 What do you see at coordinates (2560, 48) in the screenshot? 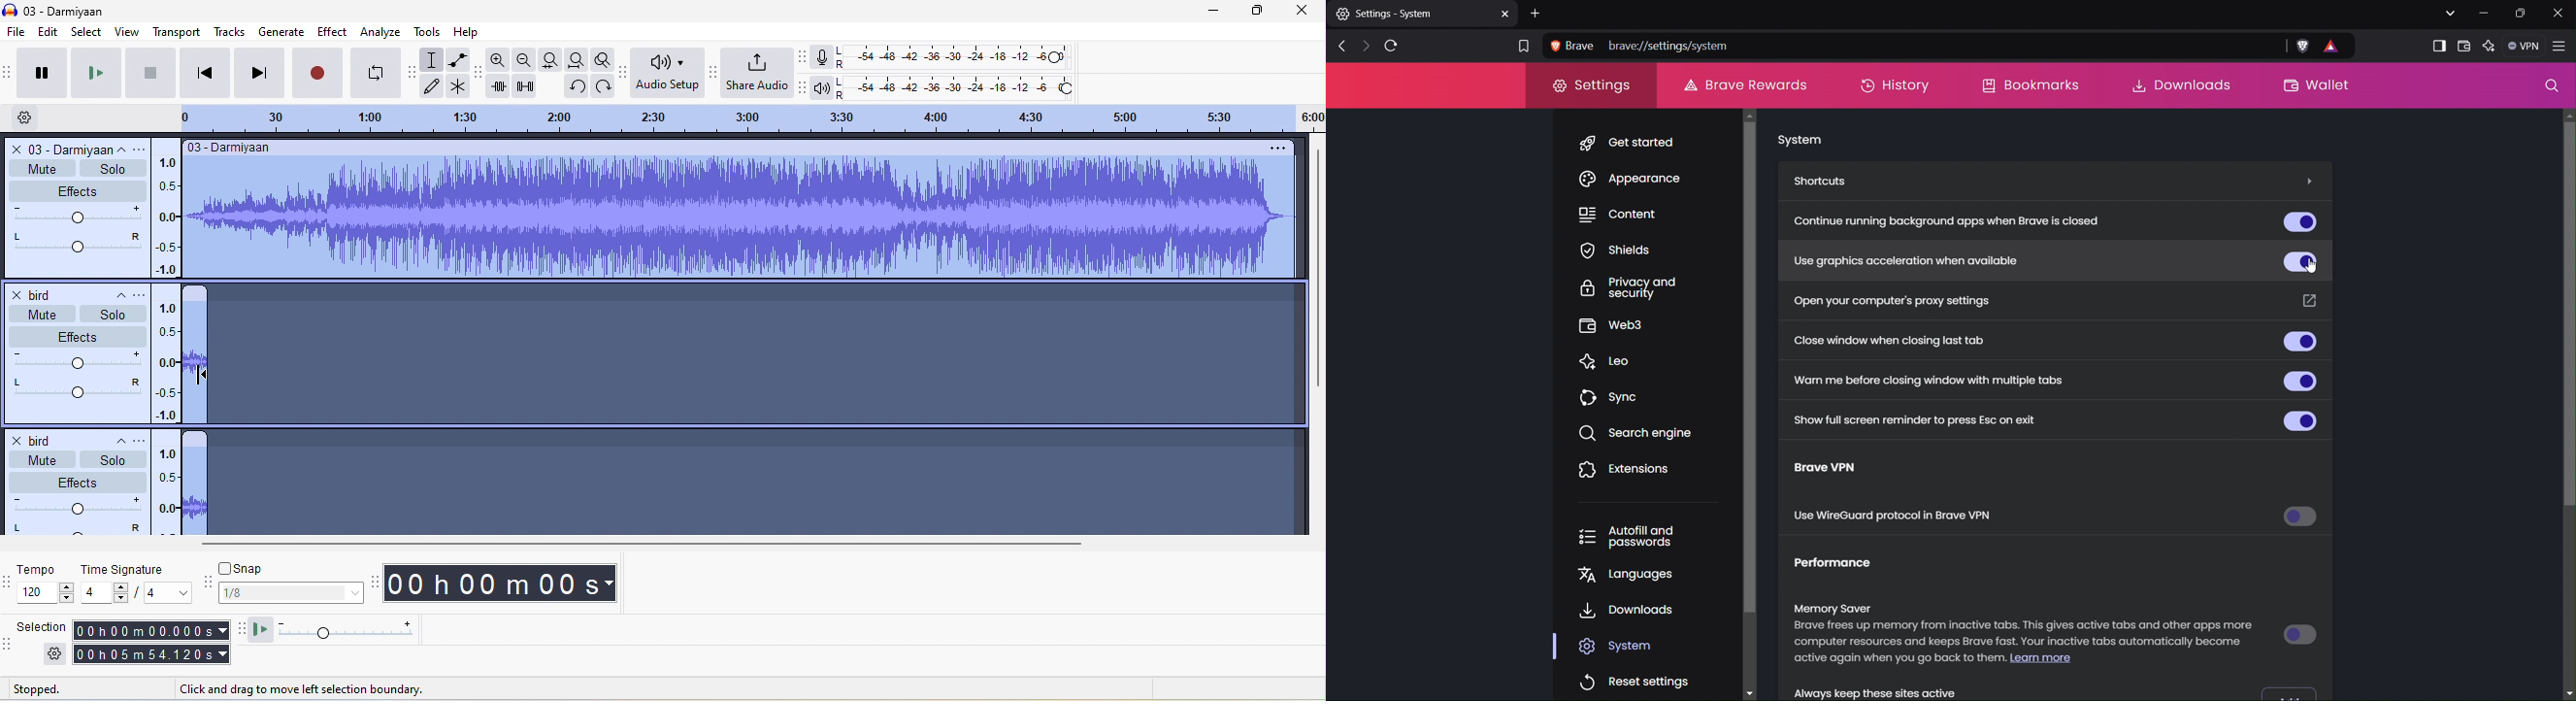
I see `Application Menu` at bounding box center [2560, 48].